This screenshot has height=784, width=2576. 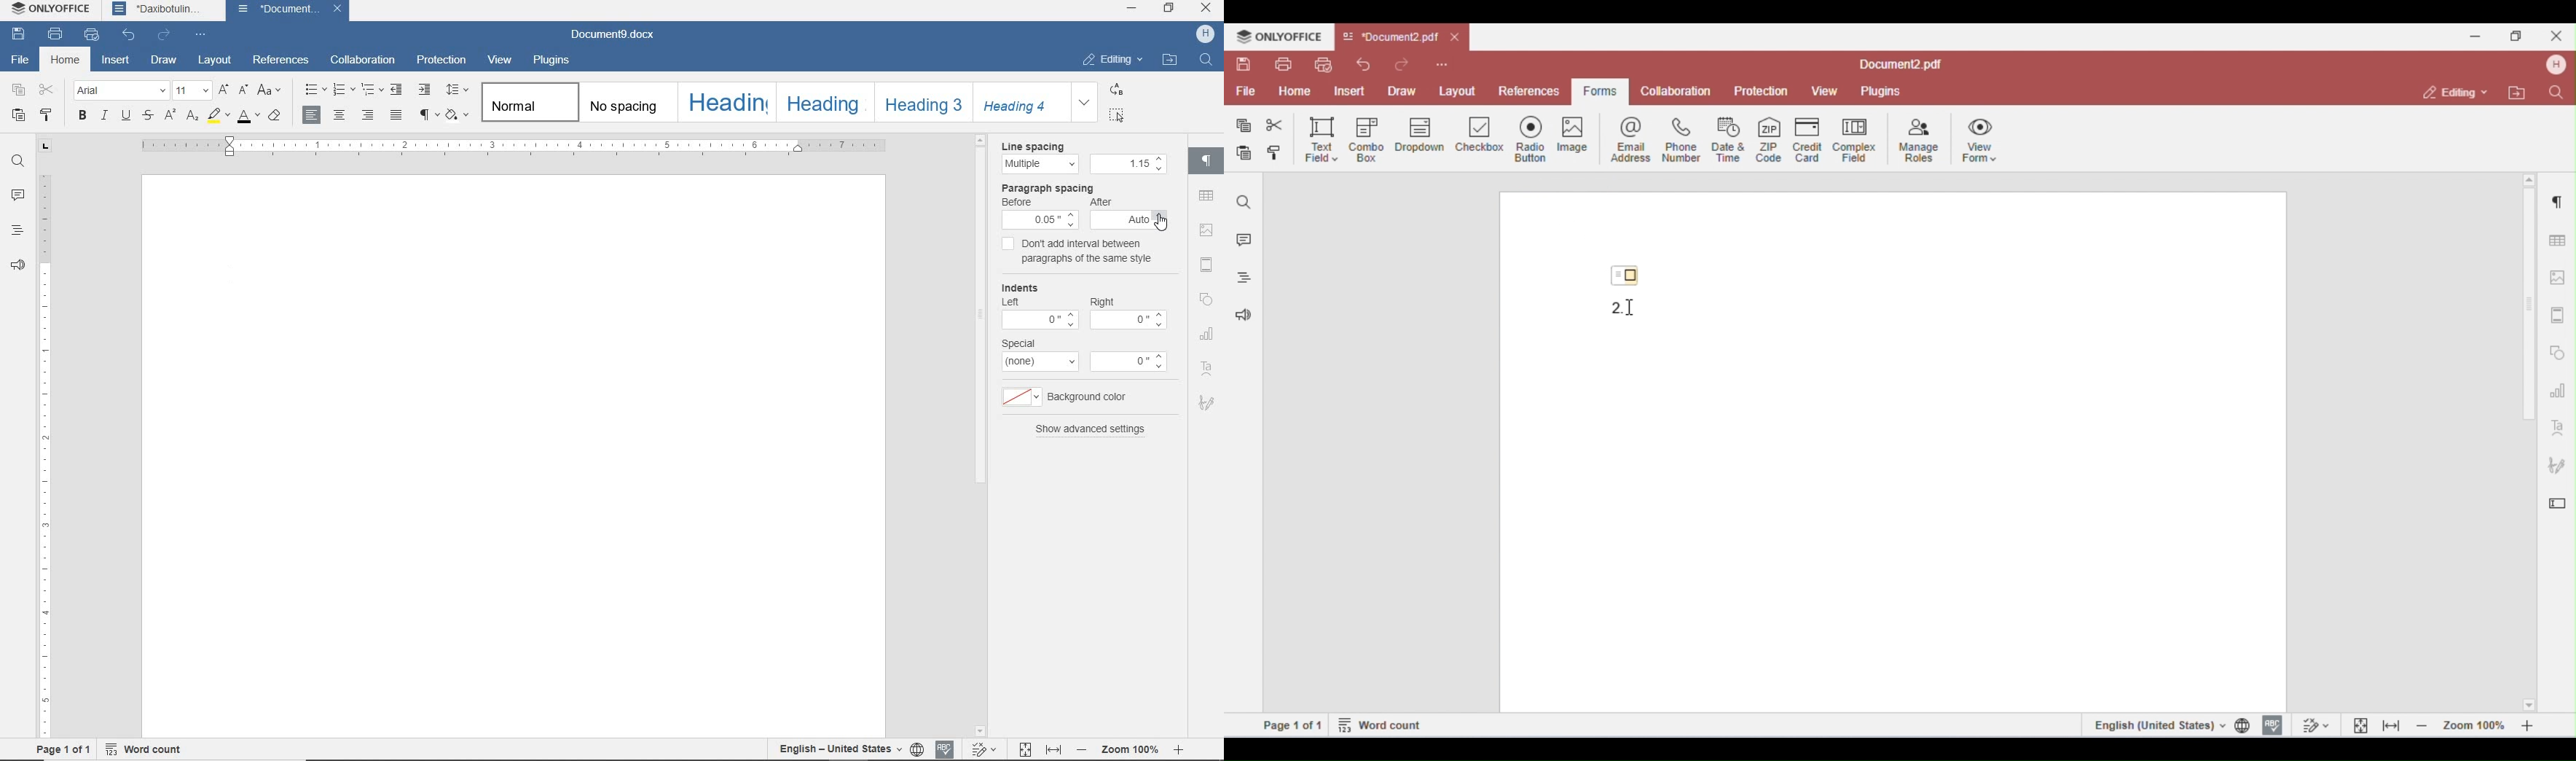 What do you see at coordinates (1207, 335) in the screenshot?
I see `chart` at bounding box center [1207, 335].